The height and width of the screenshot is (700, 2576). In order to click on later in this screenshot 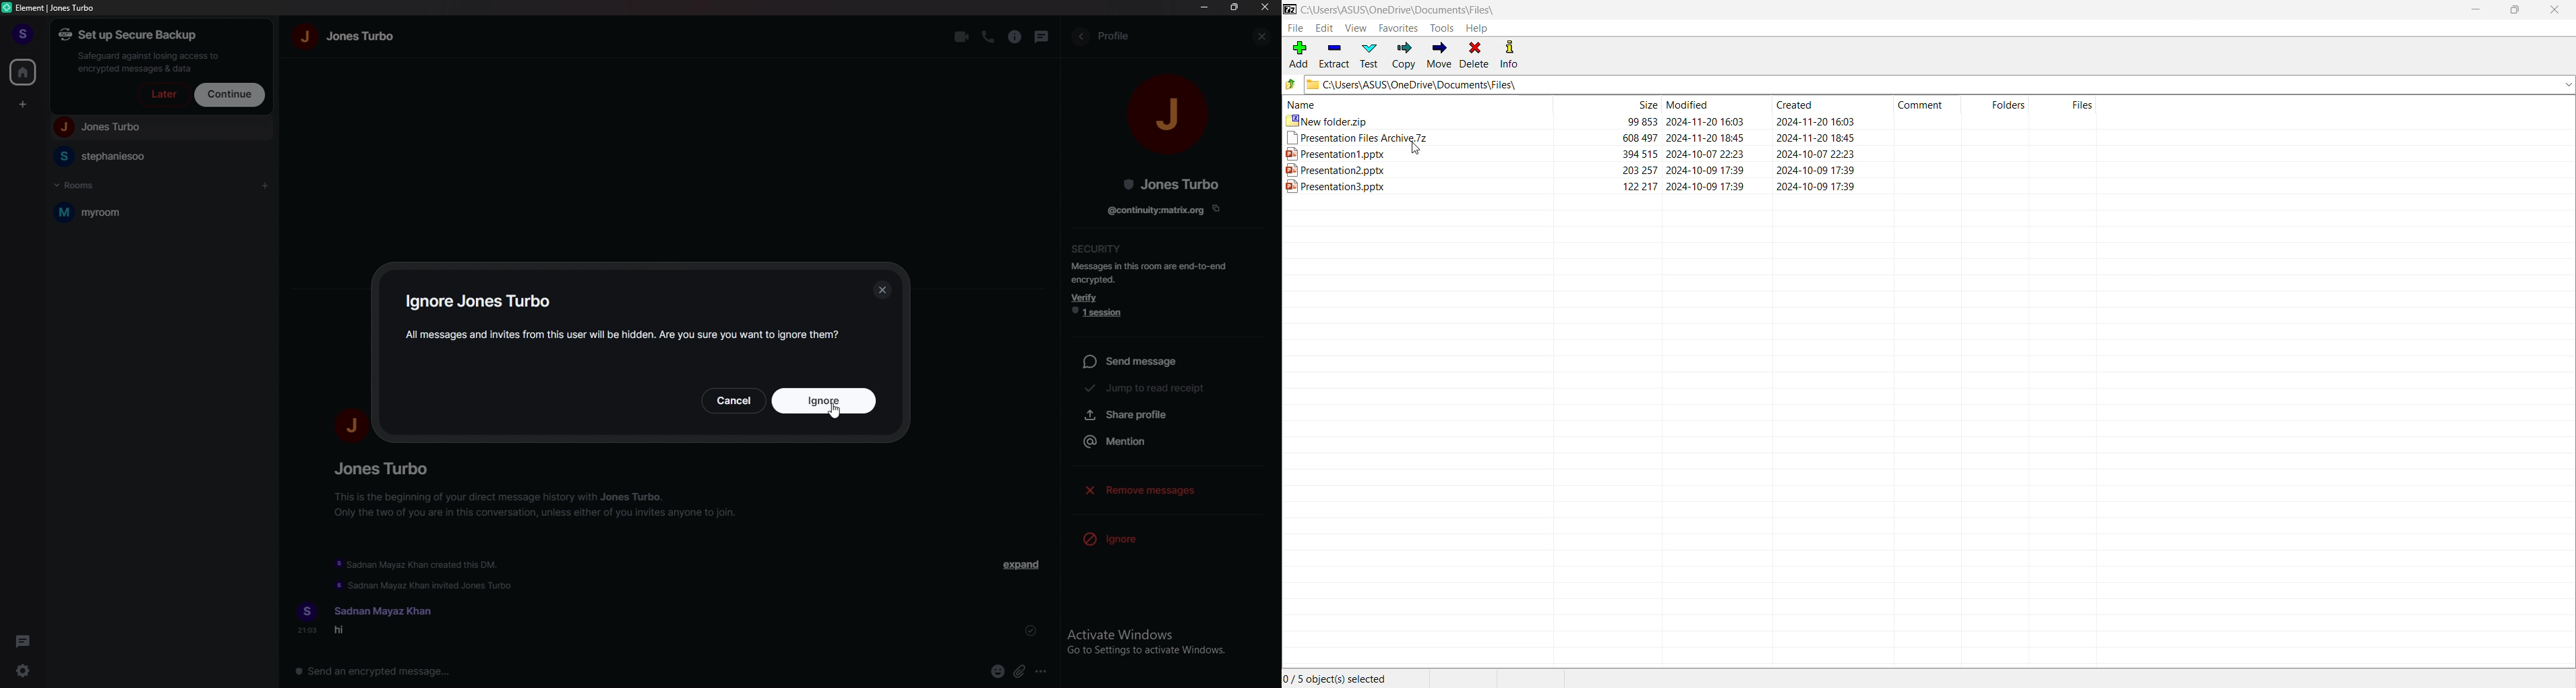, I will do `click(162, 95)`.